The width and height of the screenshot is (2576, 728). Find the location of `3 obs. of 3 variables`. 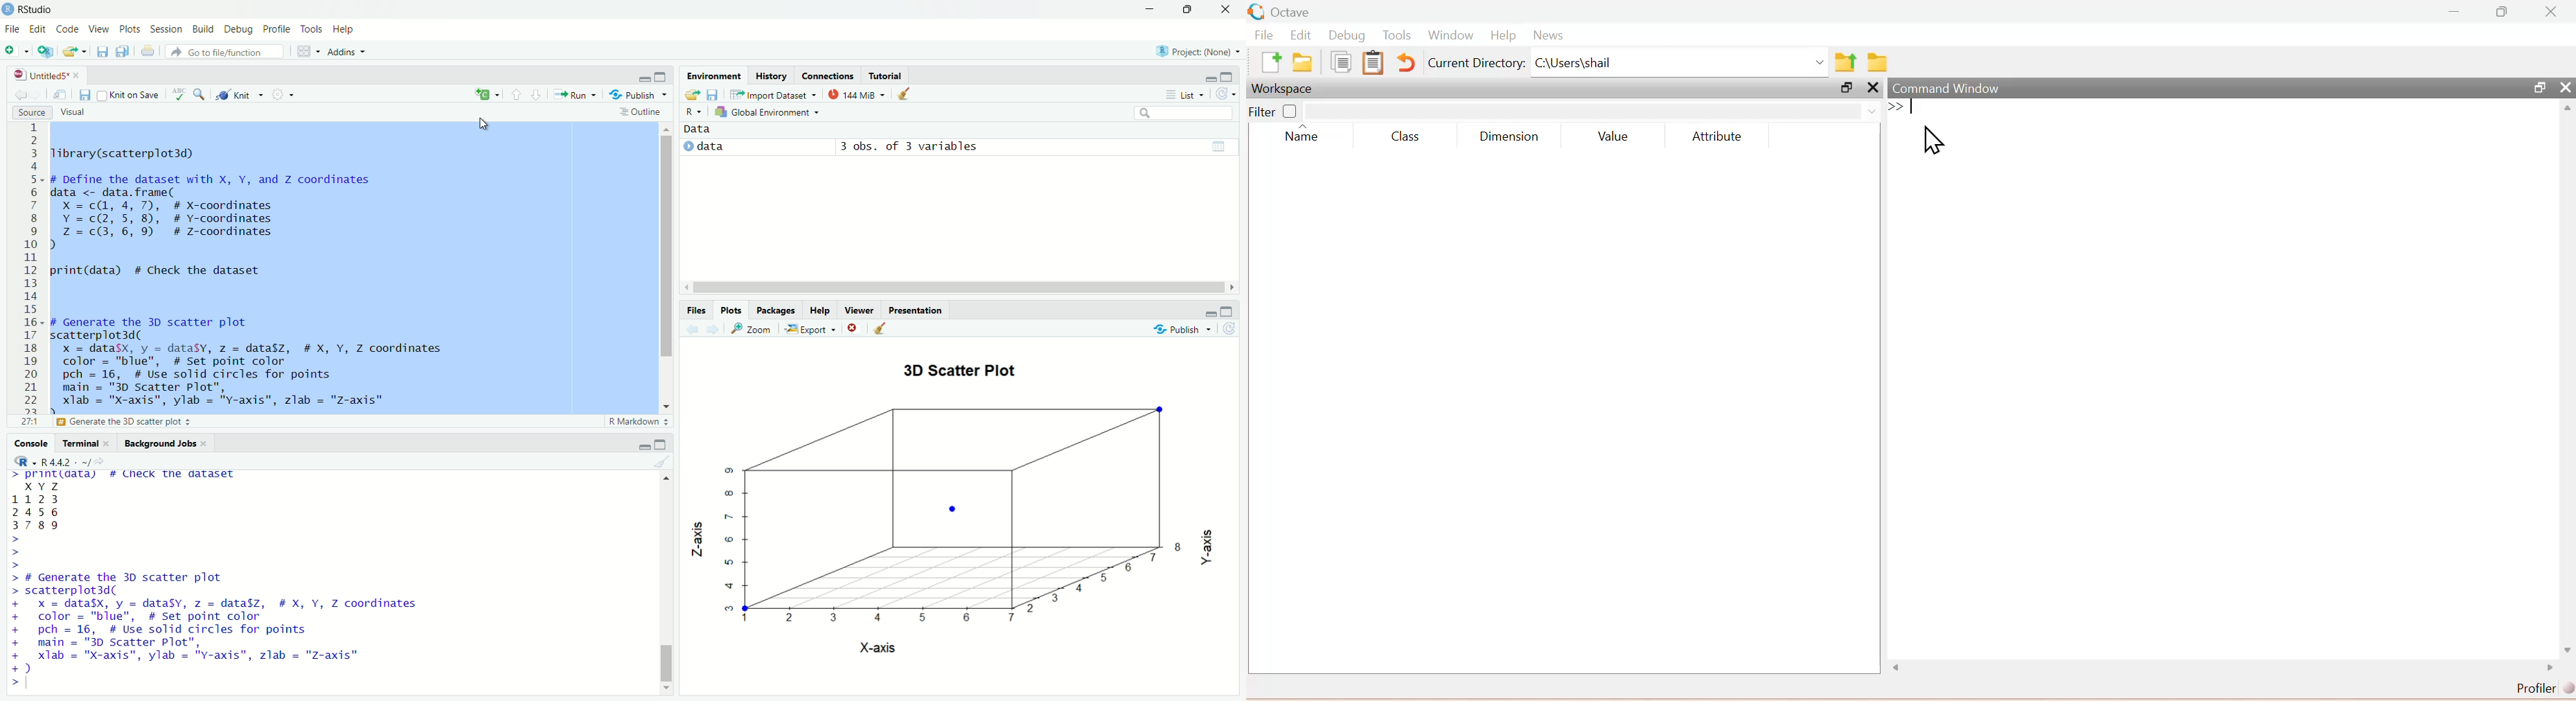

3 obs. of 3 variables is located at coordinates (919, 147).